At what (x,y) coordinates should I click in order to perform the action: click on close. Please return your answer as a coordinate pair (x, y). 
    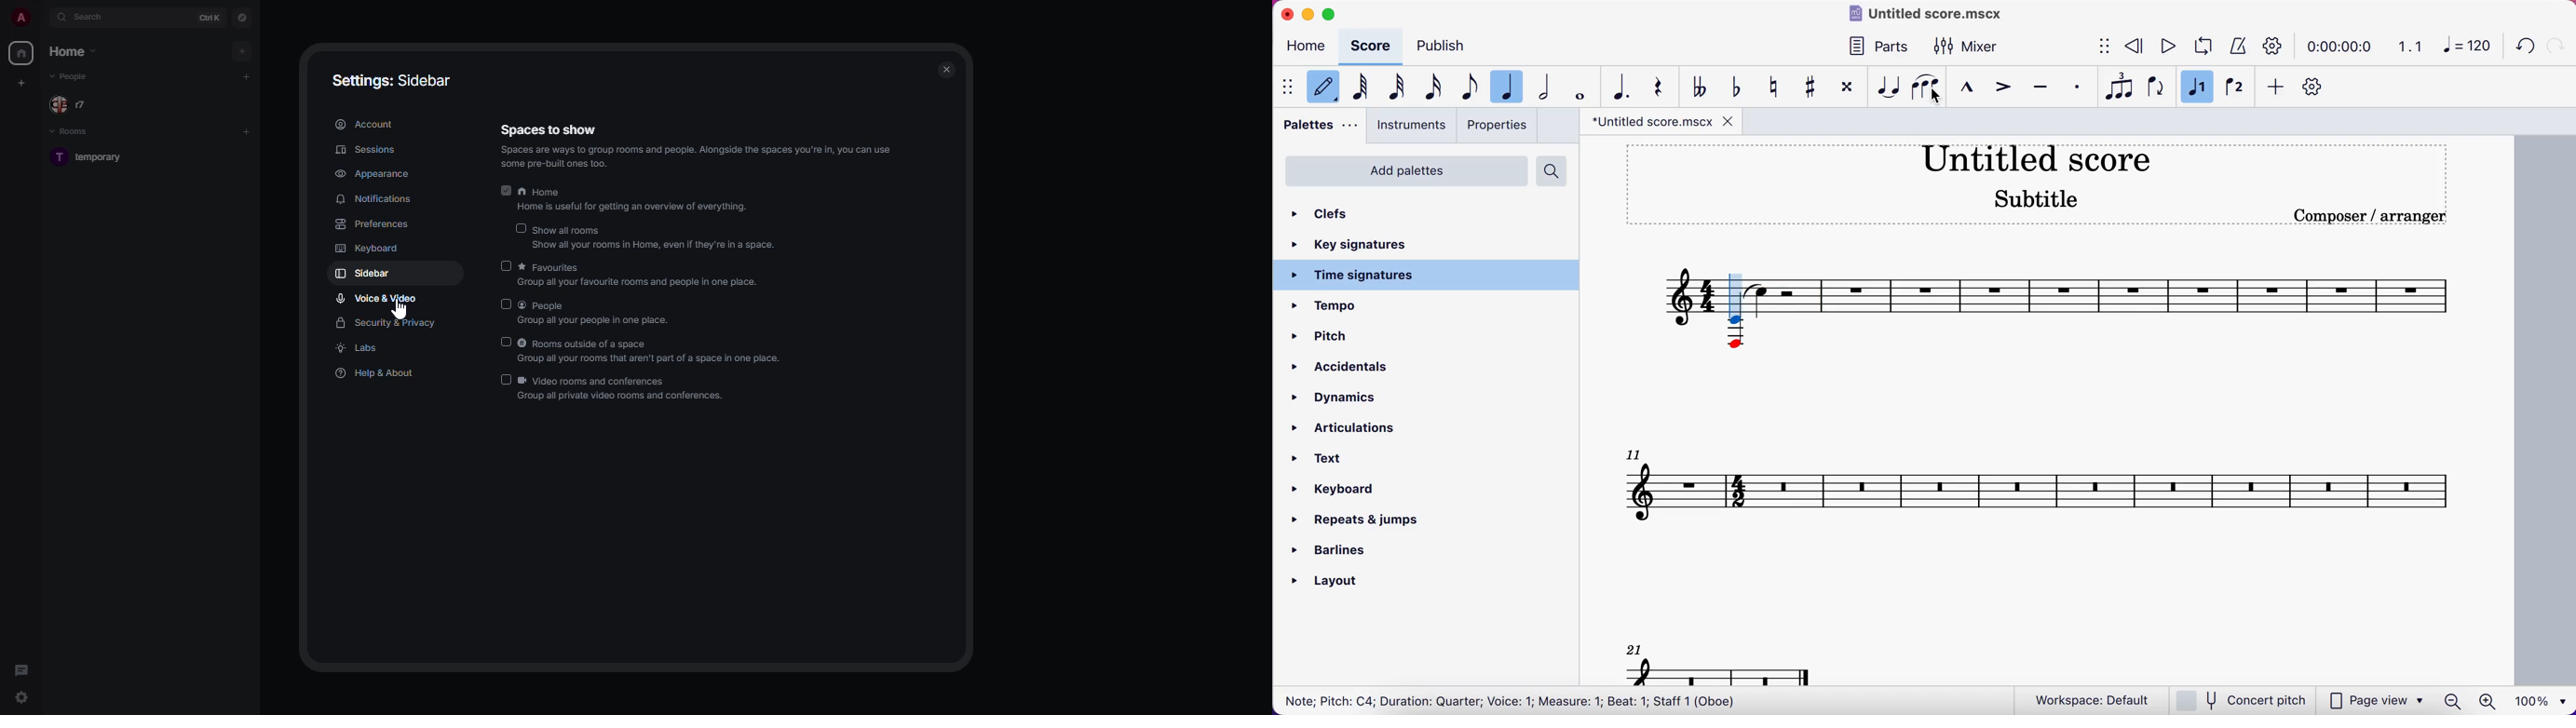
    Looking at the image, I should click on (950, 70).